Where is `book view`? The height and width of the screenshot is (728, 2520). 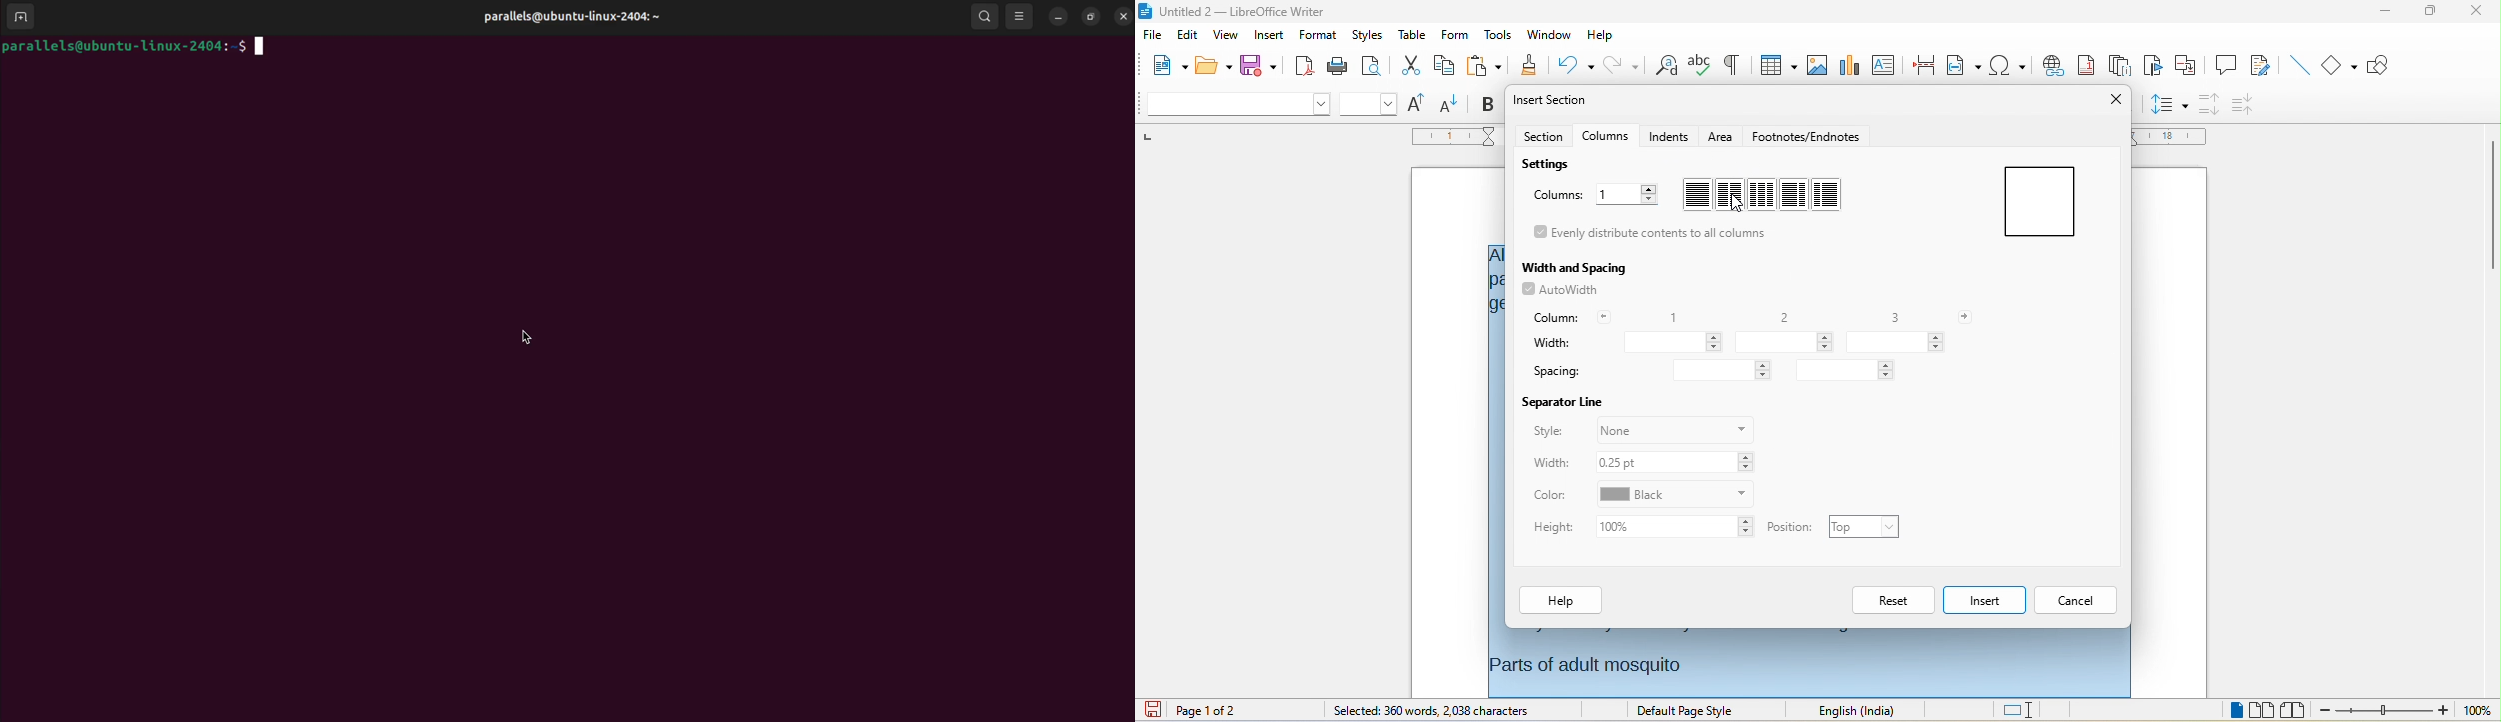
book view is located at coordinates (2293, 710).